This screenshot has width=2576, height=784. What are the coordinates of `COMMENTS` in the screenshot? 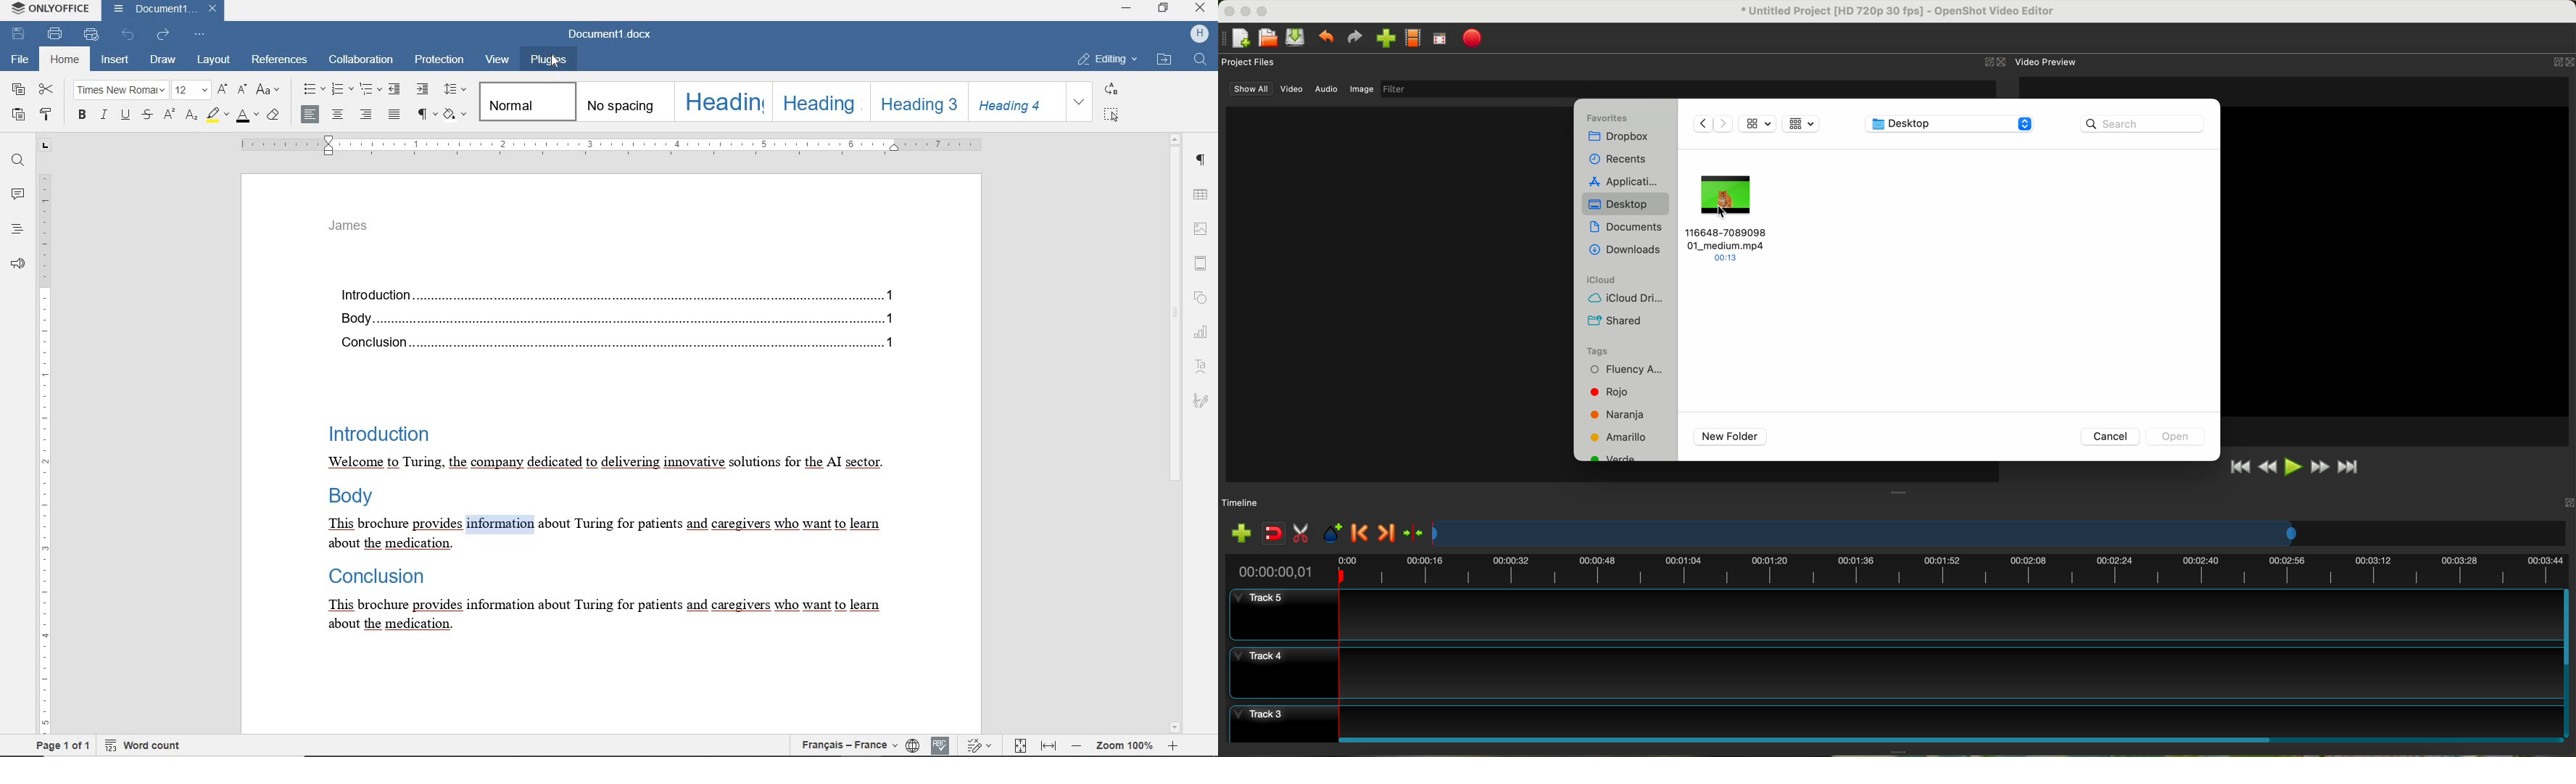 It's located at (16, 194).